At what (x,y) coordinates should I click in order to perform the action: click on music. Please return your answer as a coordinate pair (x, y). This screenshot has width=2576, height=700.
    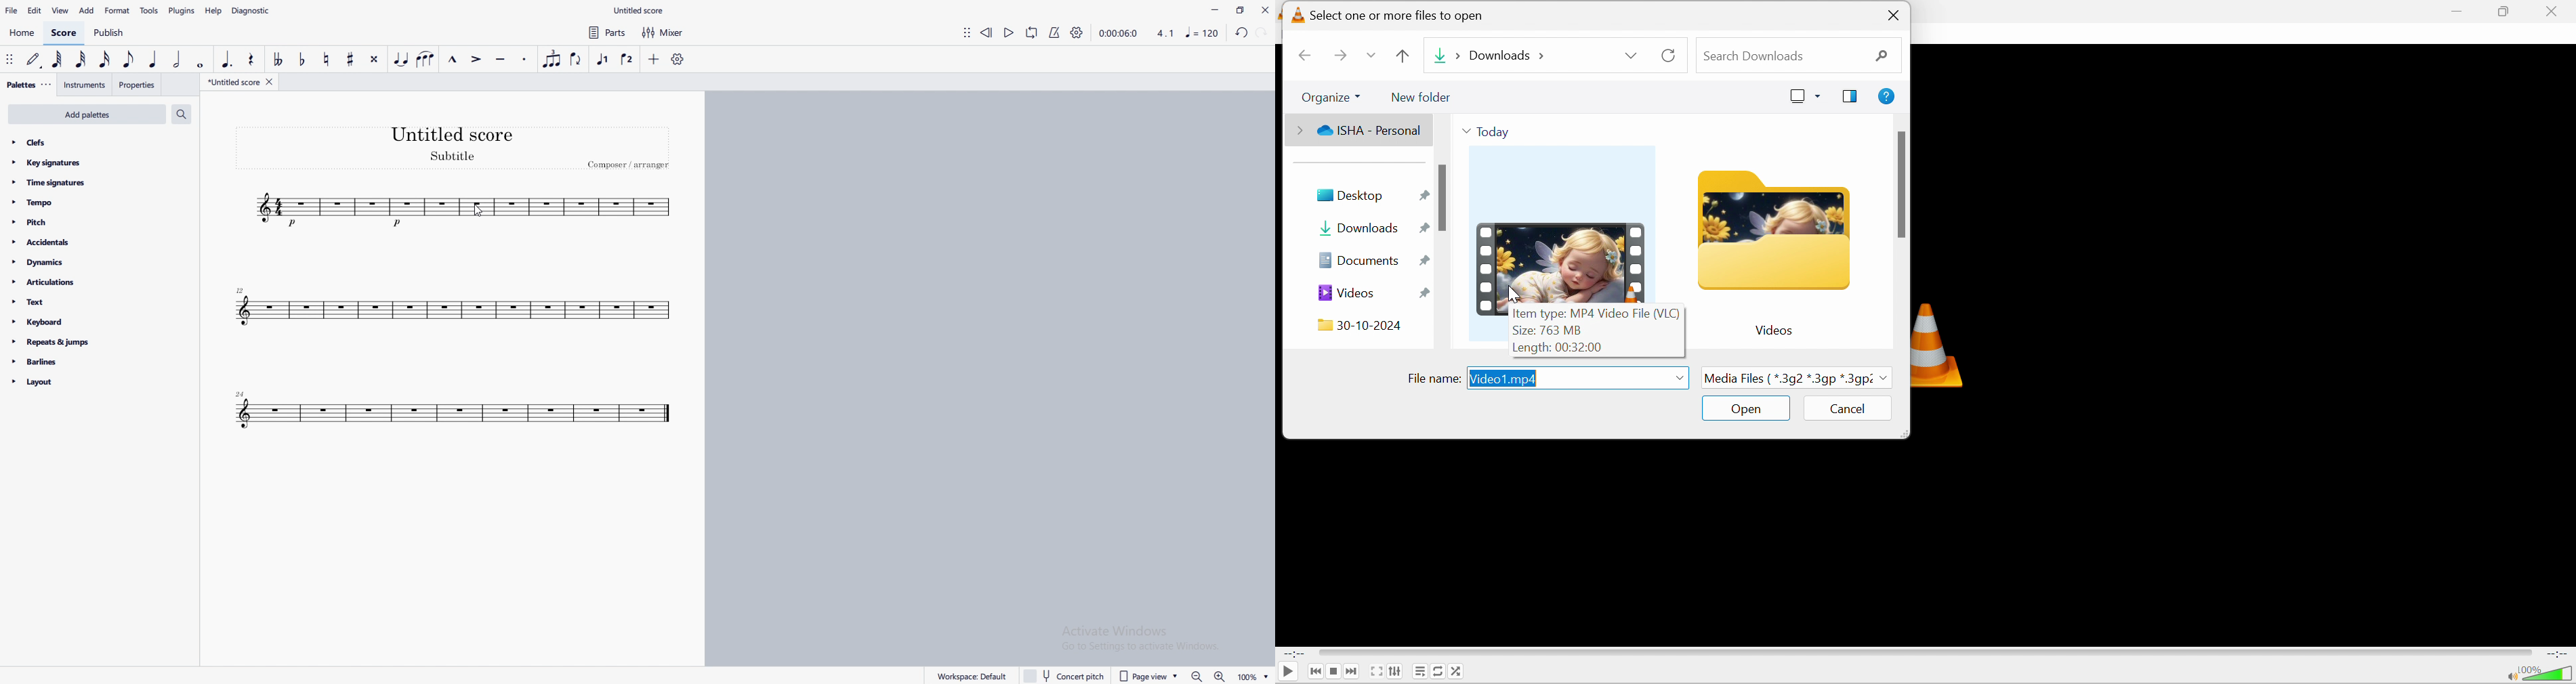
    Looking at the image, I should click on (1204, 32).